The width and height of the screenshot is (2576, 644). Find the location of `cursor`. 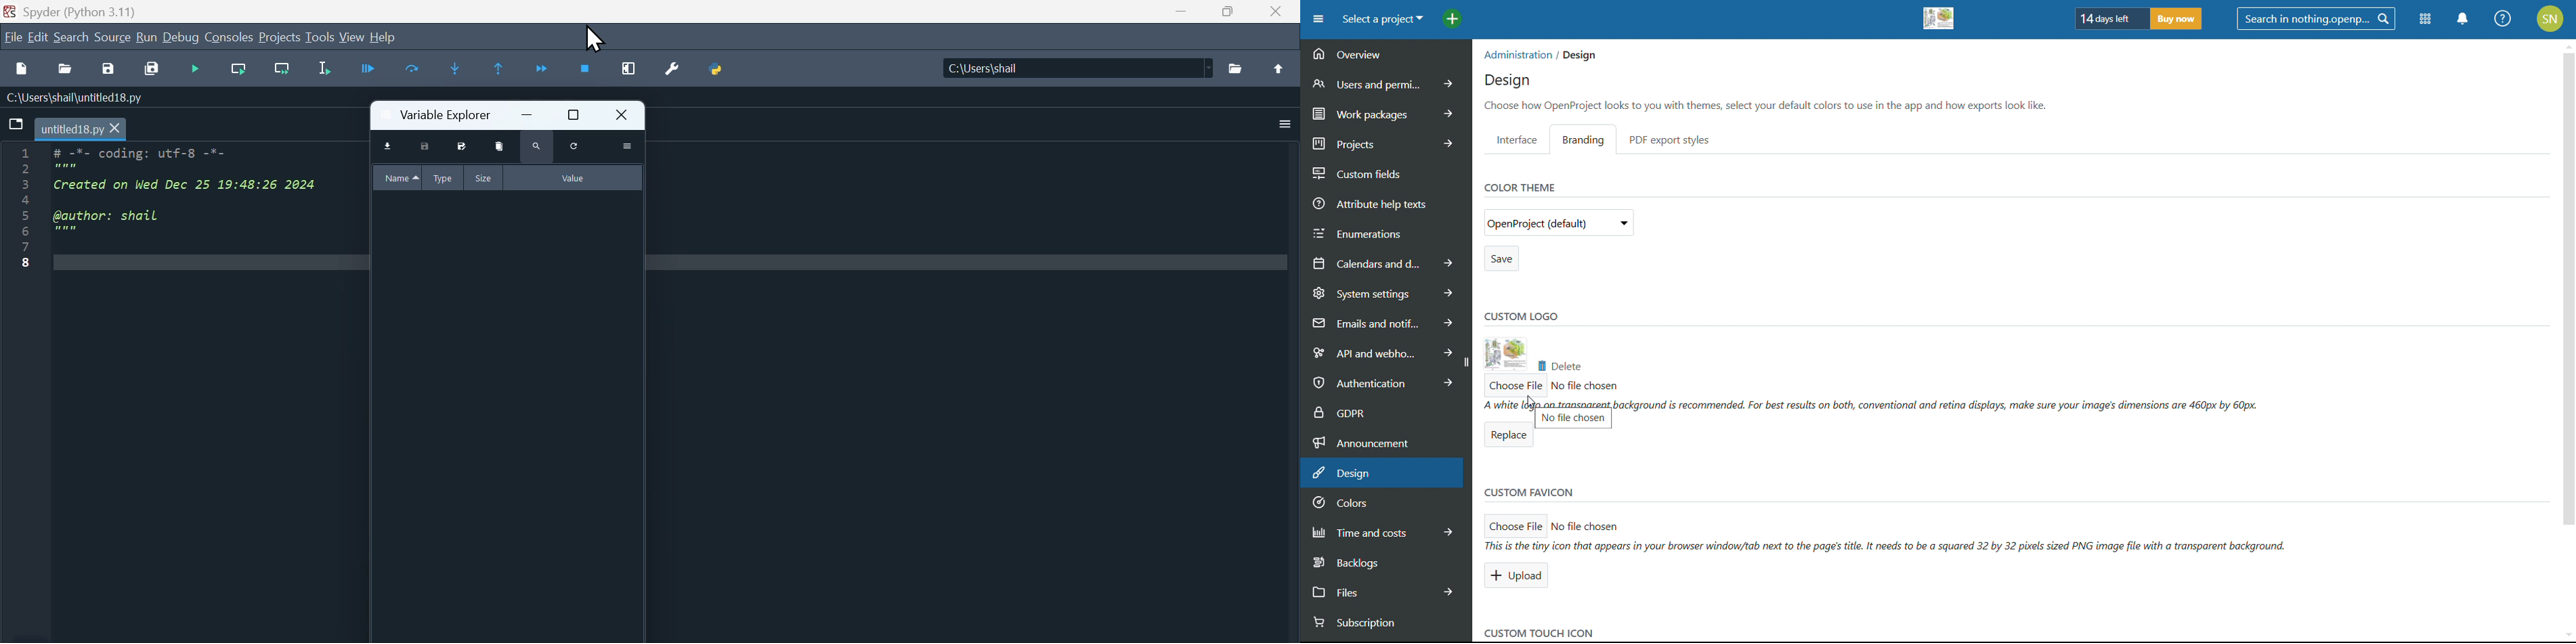

cursor is located at coordinates (1533, 404).